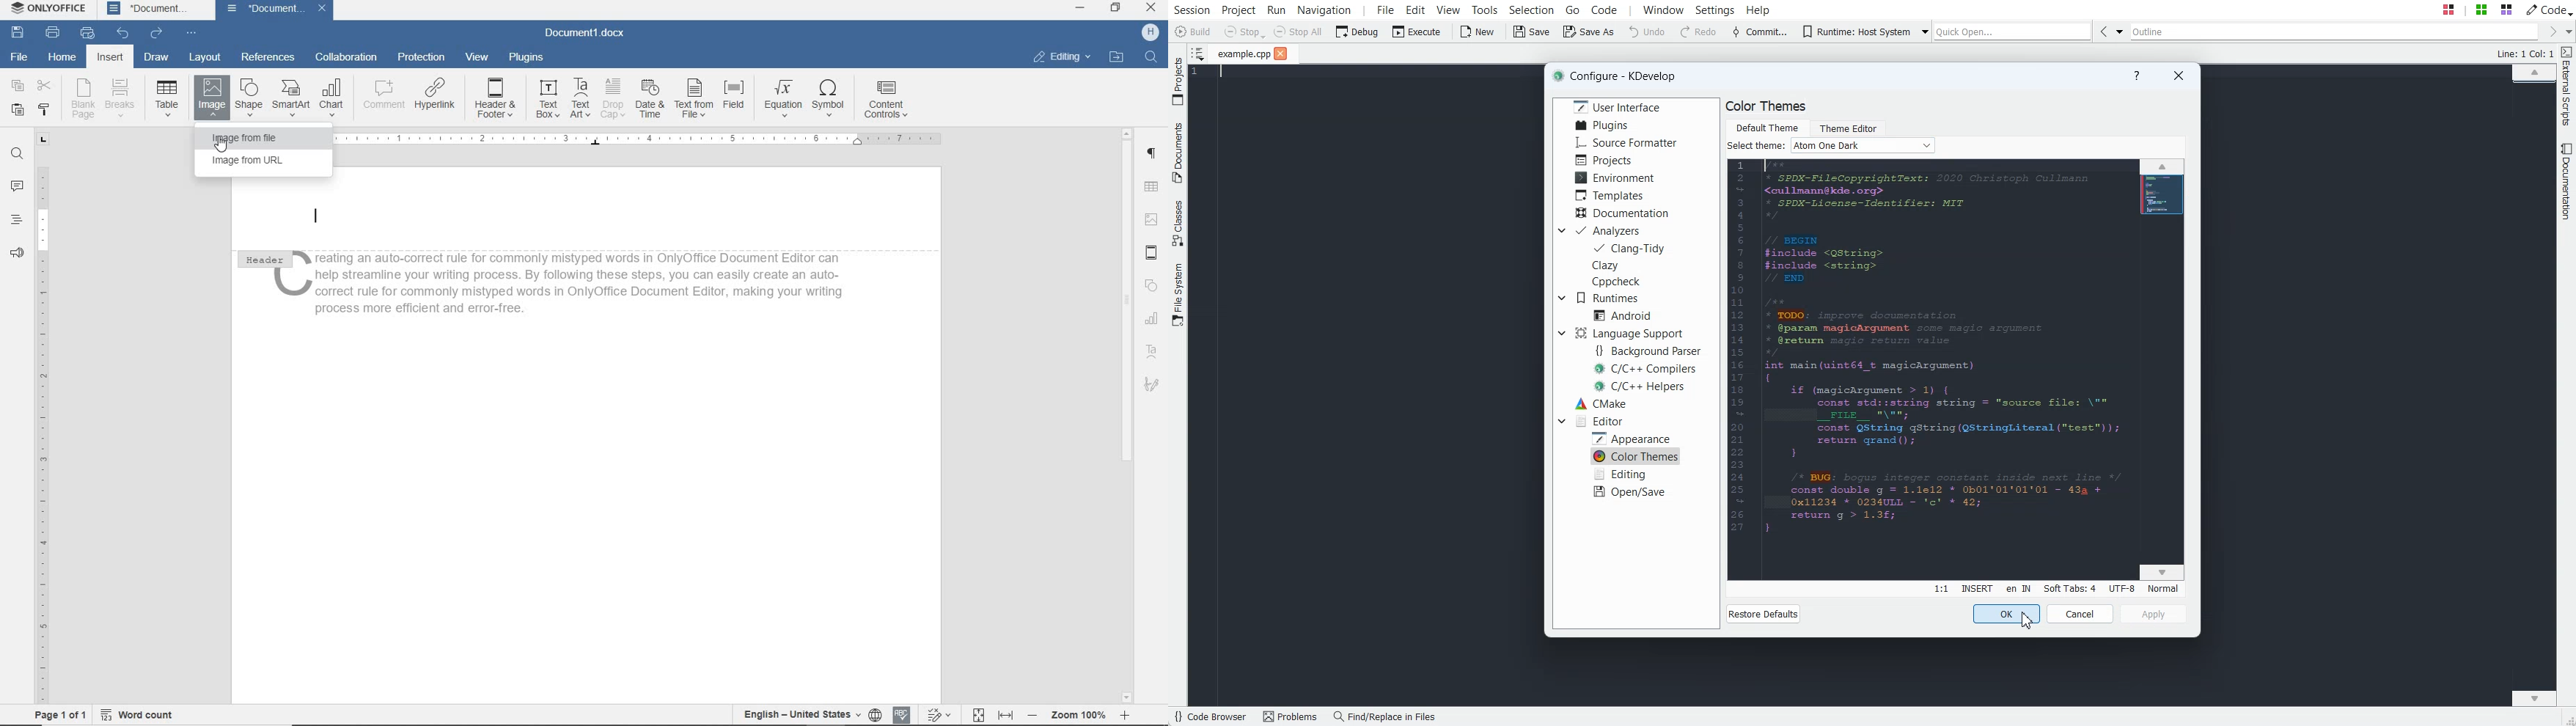  Describe the element at coordinates (275, 10) in the screenshot. I see `DOCUMENT NAME` at that location.